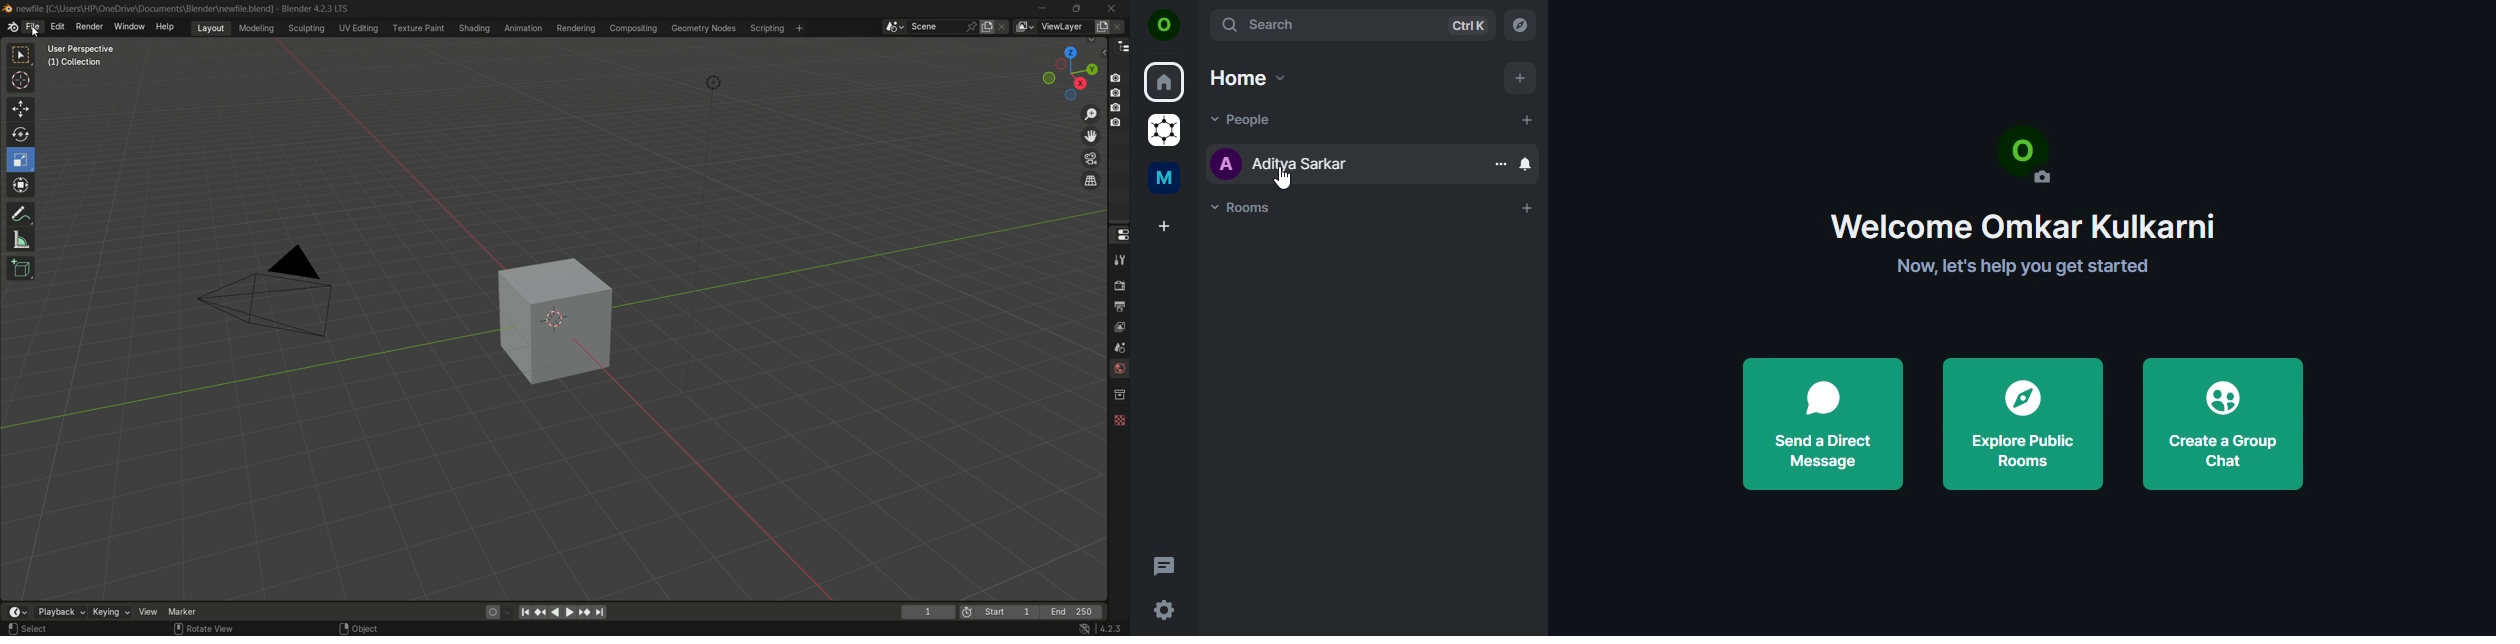  Describe the element at coordinates (1250, 77) in the screenshot. I see `home` at that location.